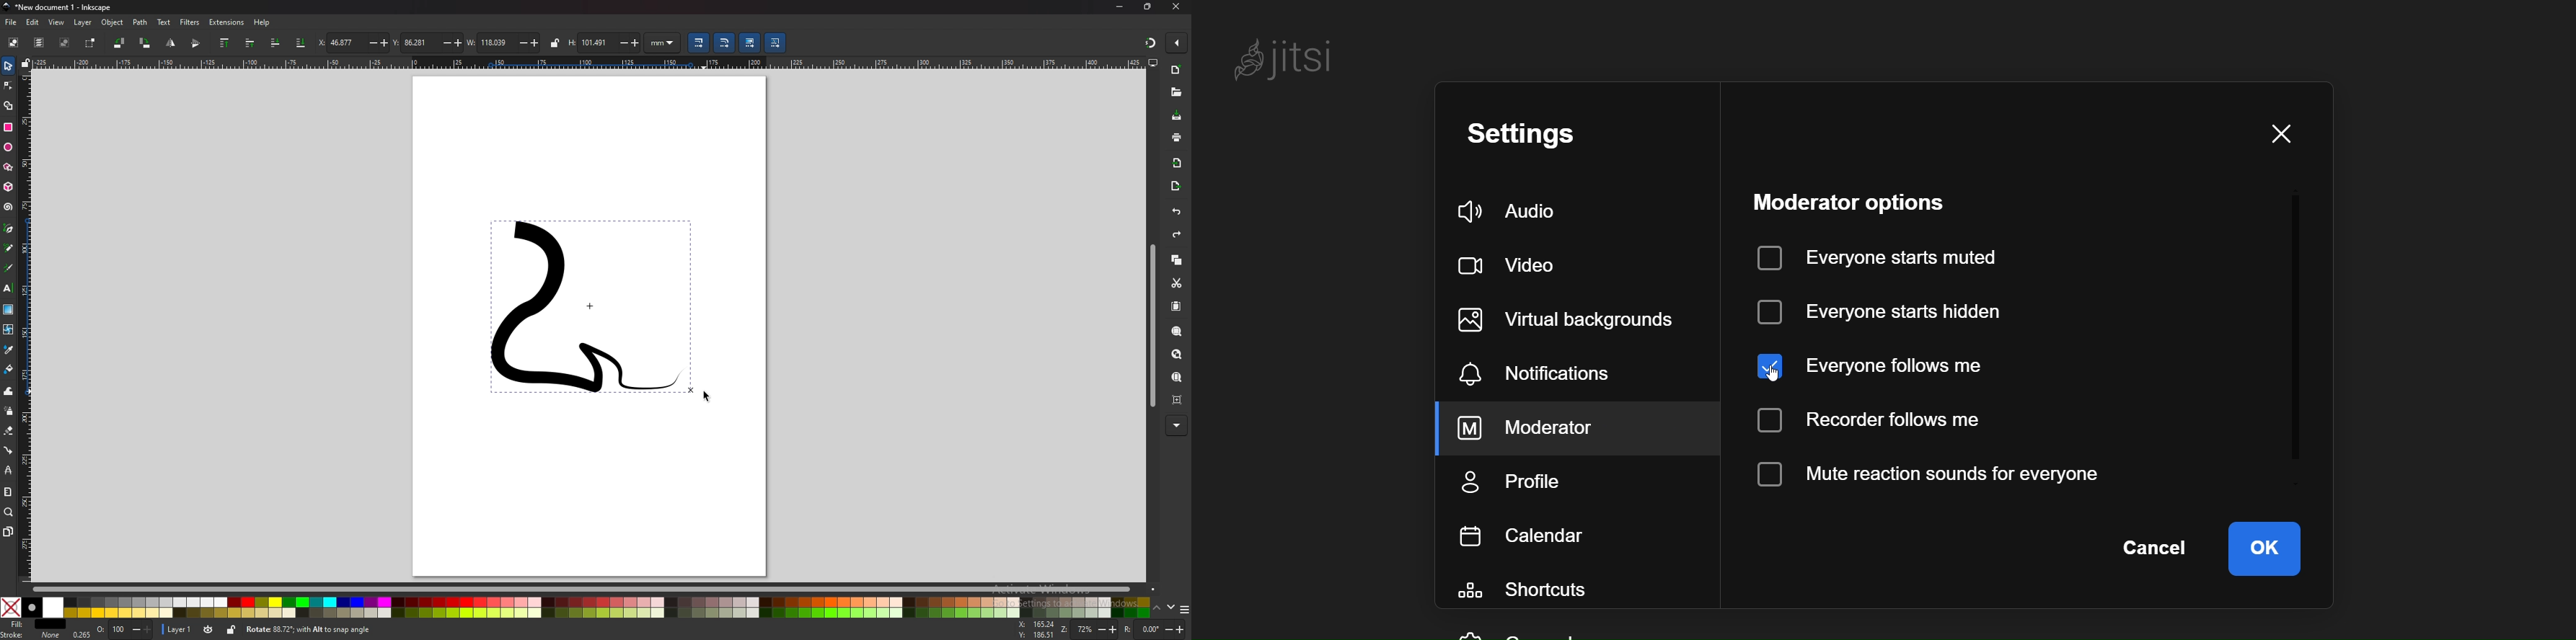  Describe the element at coordinates (145, 43) in the screenshot. I see `rotate 90 degree cw` at that location.